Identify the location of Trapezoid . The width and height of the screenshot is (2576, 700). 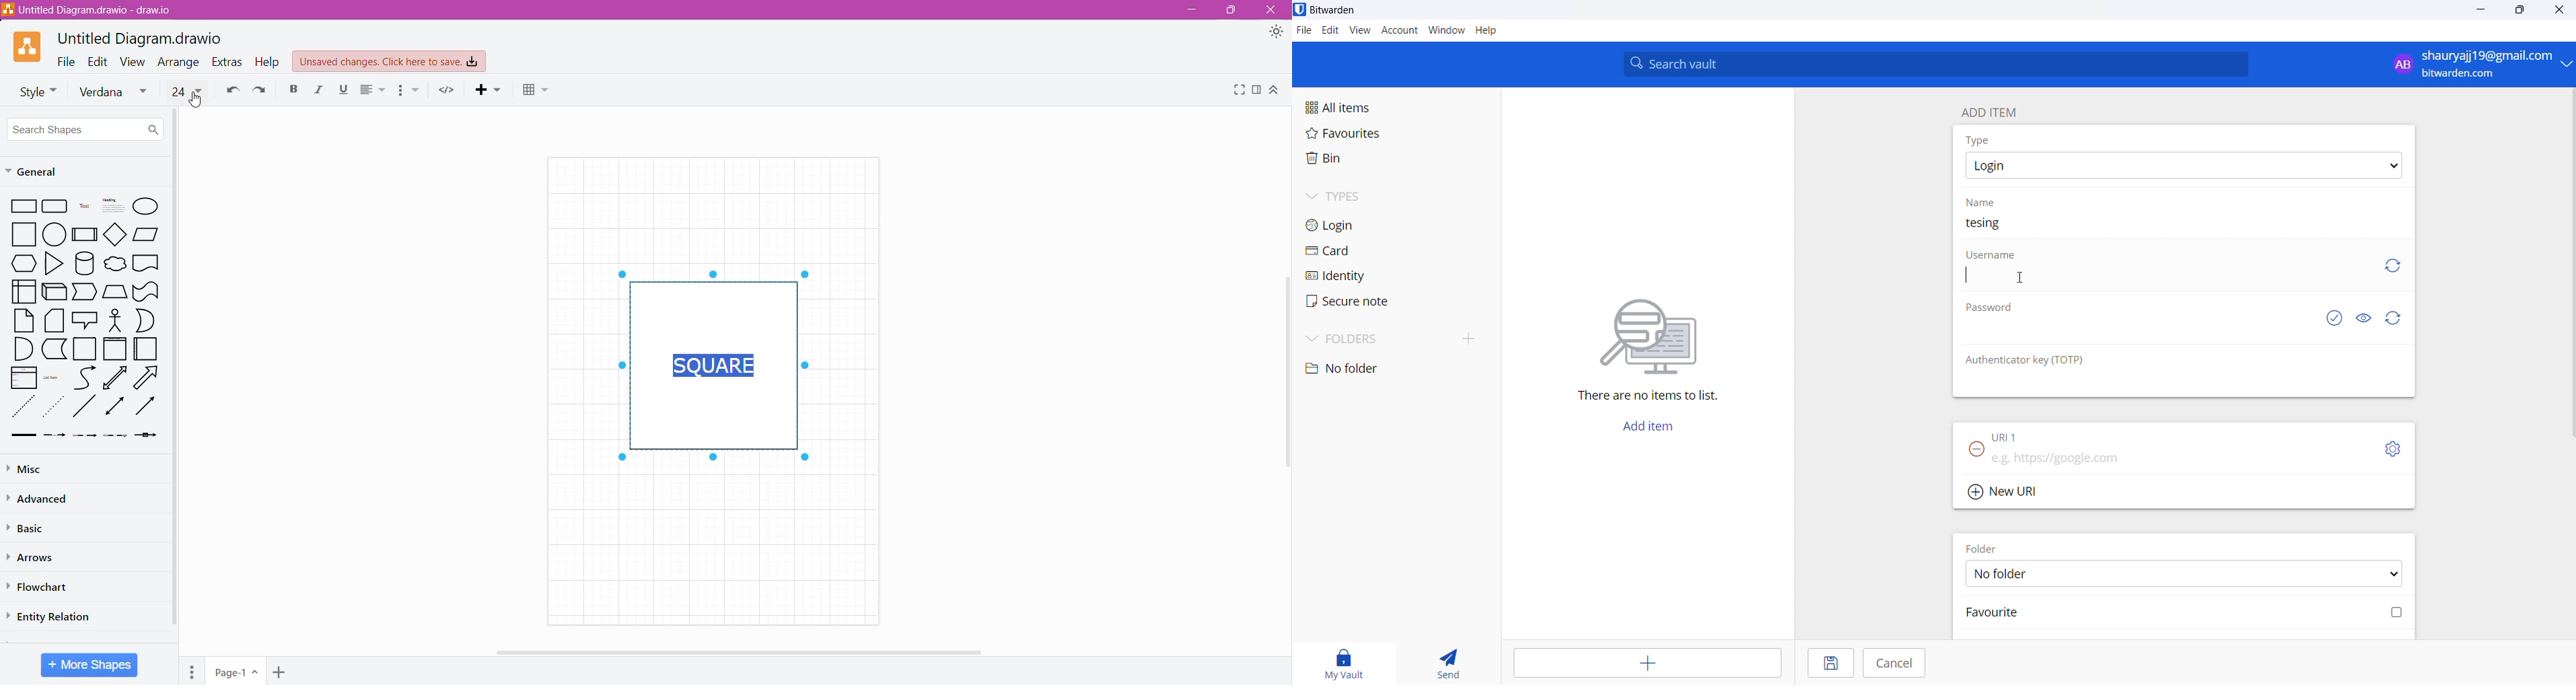
(85, 292).